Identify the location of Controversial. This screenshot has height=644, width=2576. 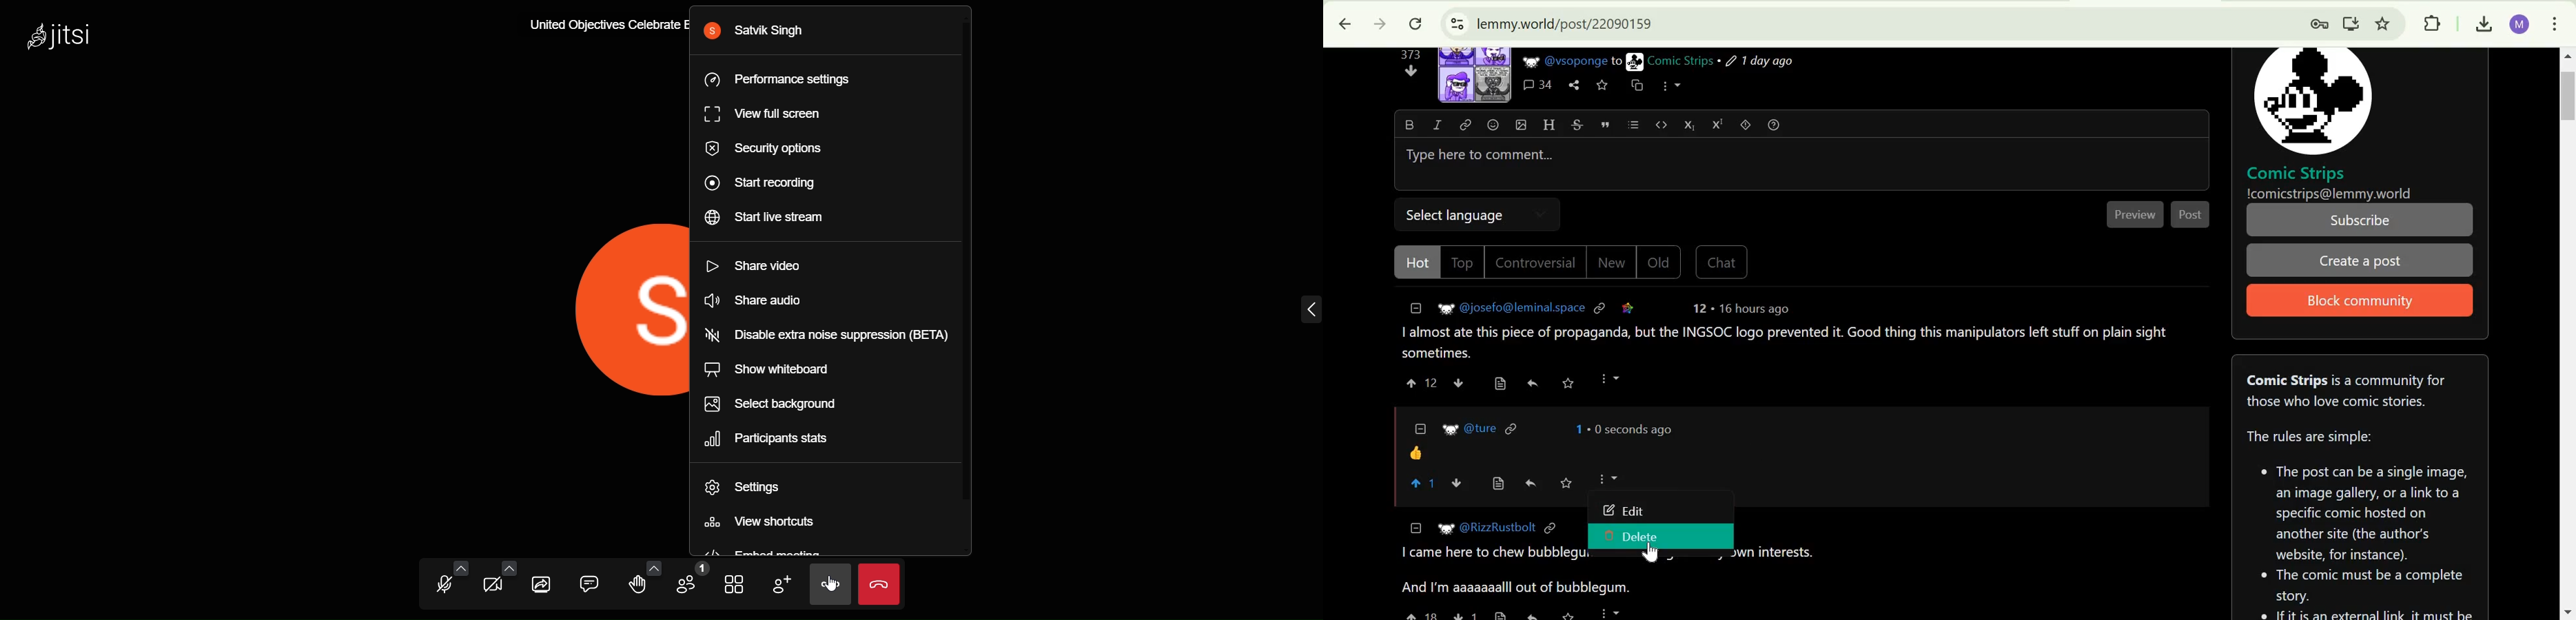
(1536, 262).